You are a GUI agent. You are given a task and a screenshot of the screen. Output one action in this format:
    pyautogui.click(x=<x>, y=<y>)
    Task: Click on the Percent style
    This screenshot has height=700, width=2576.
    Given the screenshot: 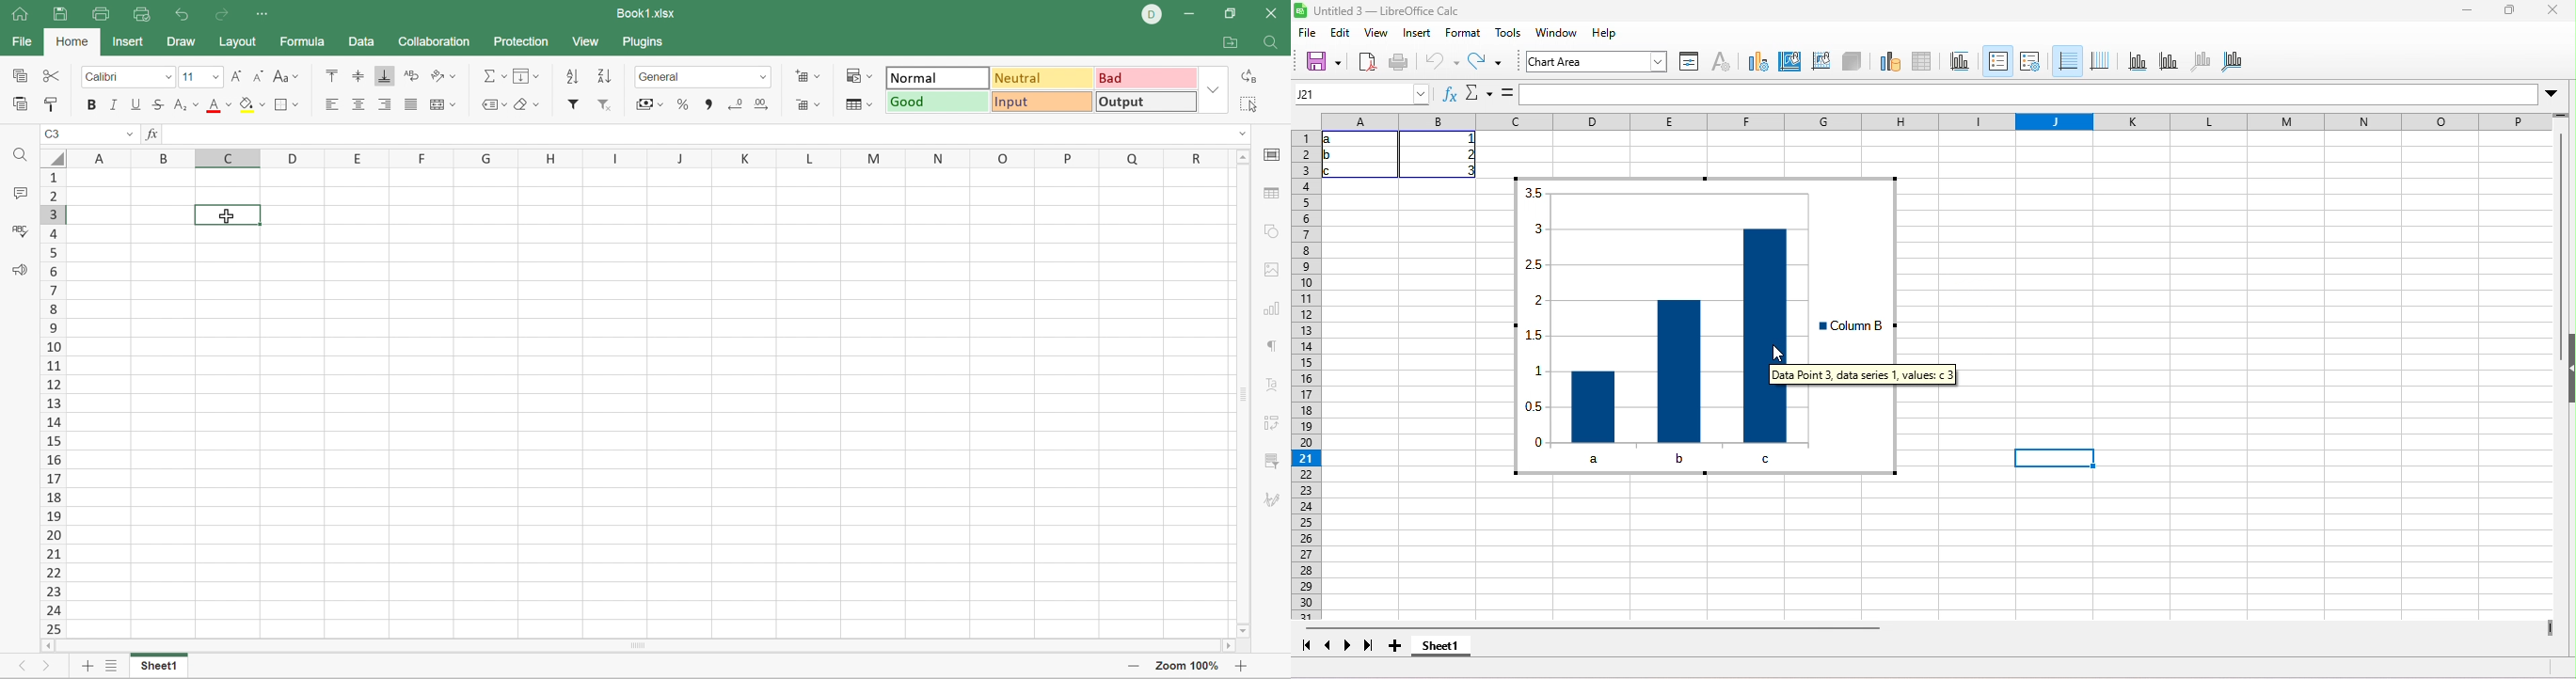 What is the action you would take?
    pyautogui.click(x=683, y=102)
    